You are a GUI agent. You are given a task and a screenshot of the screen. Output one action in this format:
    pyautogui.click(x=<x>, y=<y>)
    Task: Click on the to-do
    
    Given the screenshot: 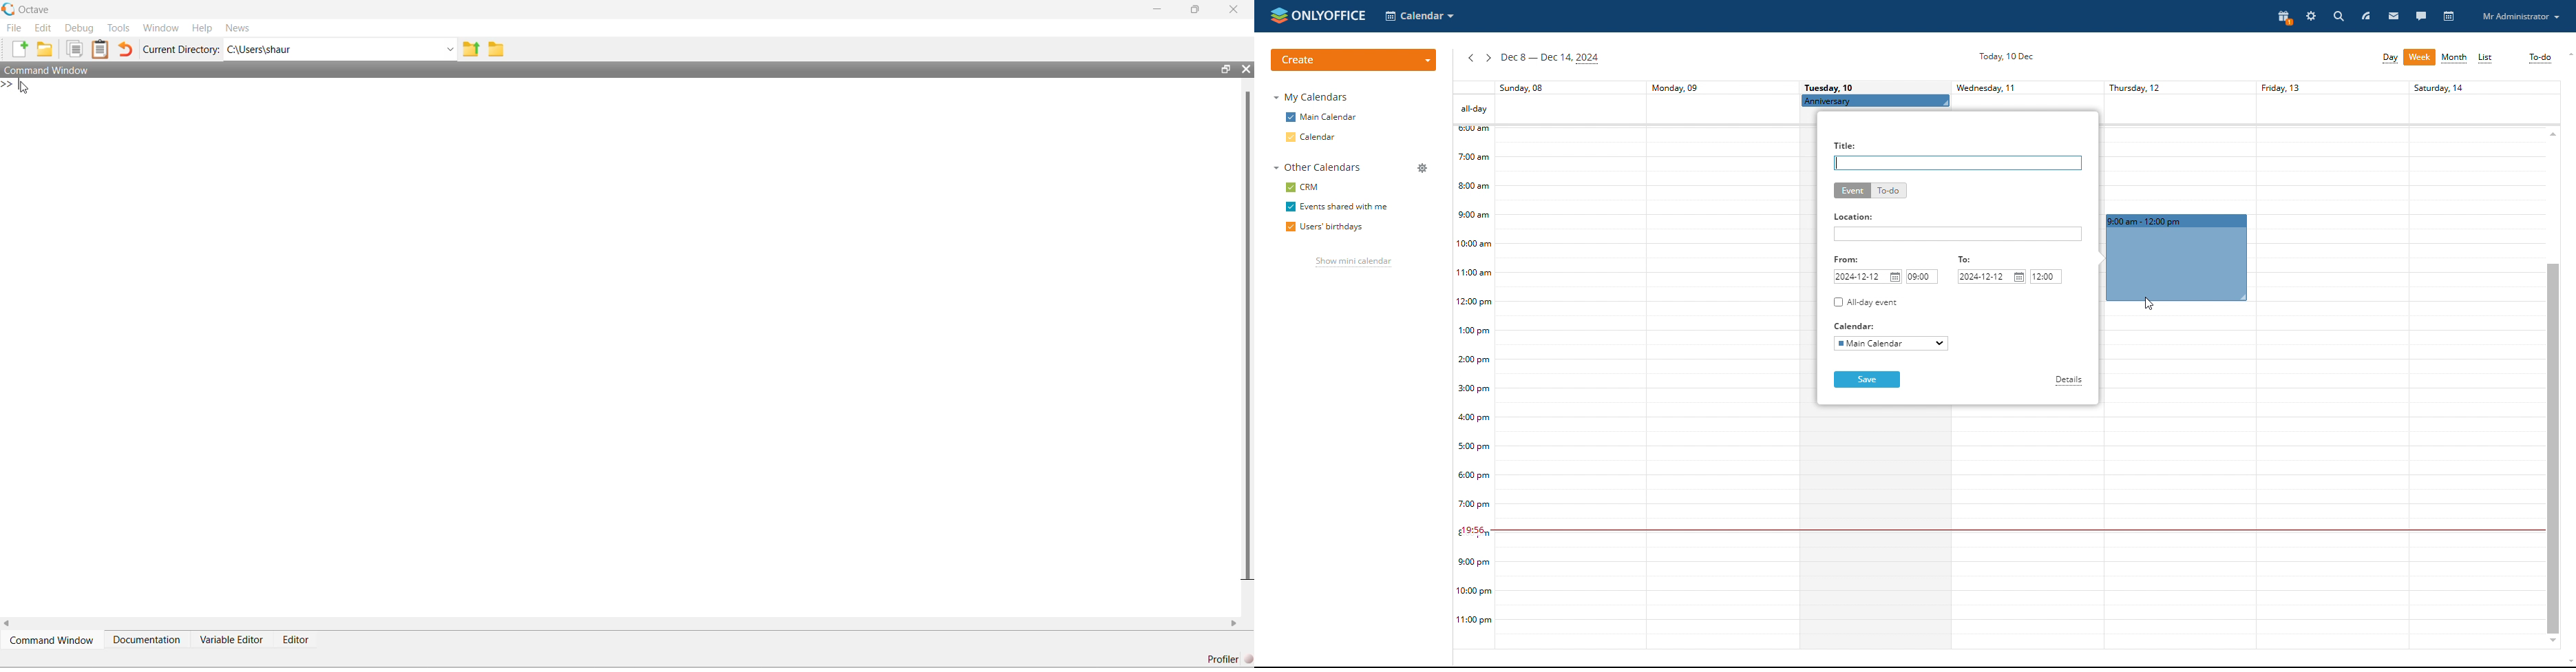 What is the action you would take?
    pyautogui.click(x=2540, y=58)
    